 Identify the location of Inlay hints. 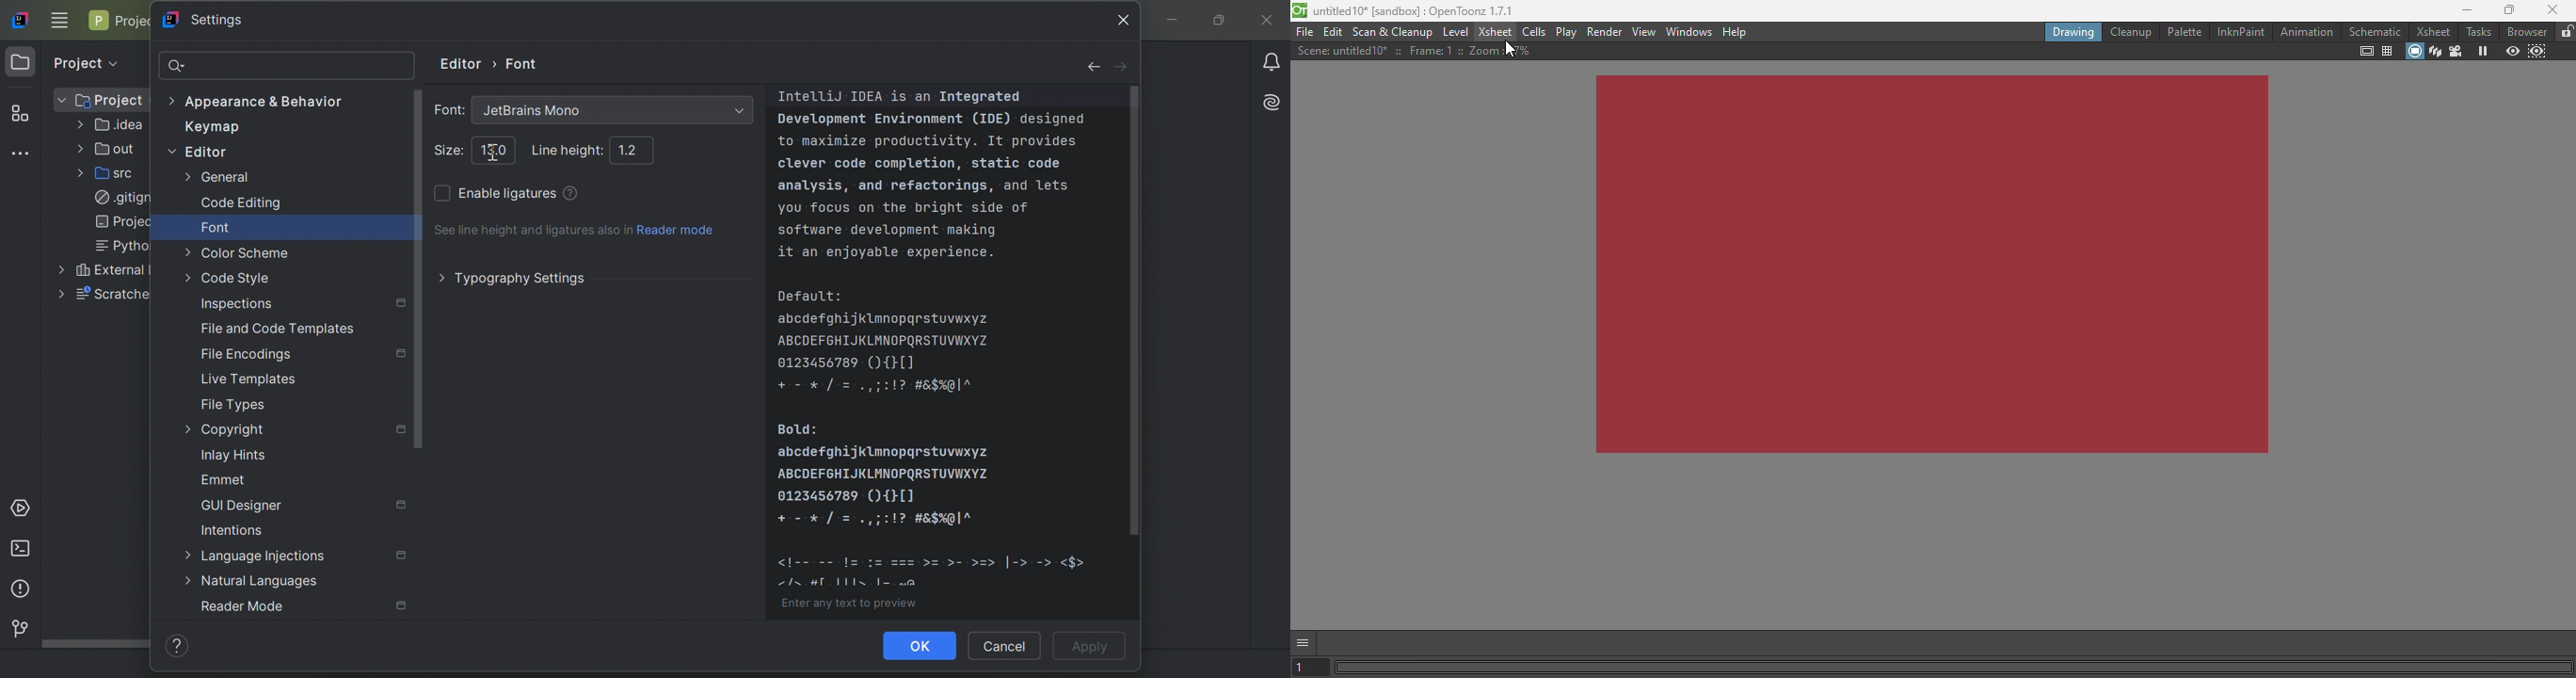
(235, 455).